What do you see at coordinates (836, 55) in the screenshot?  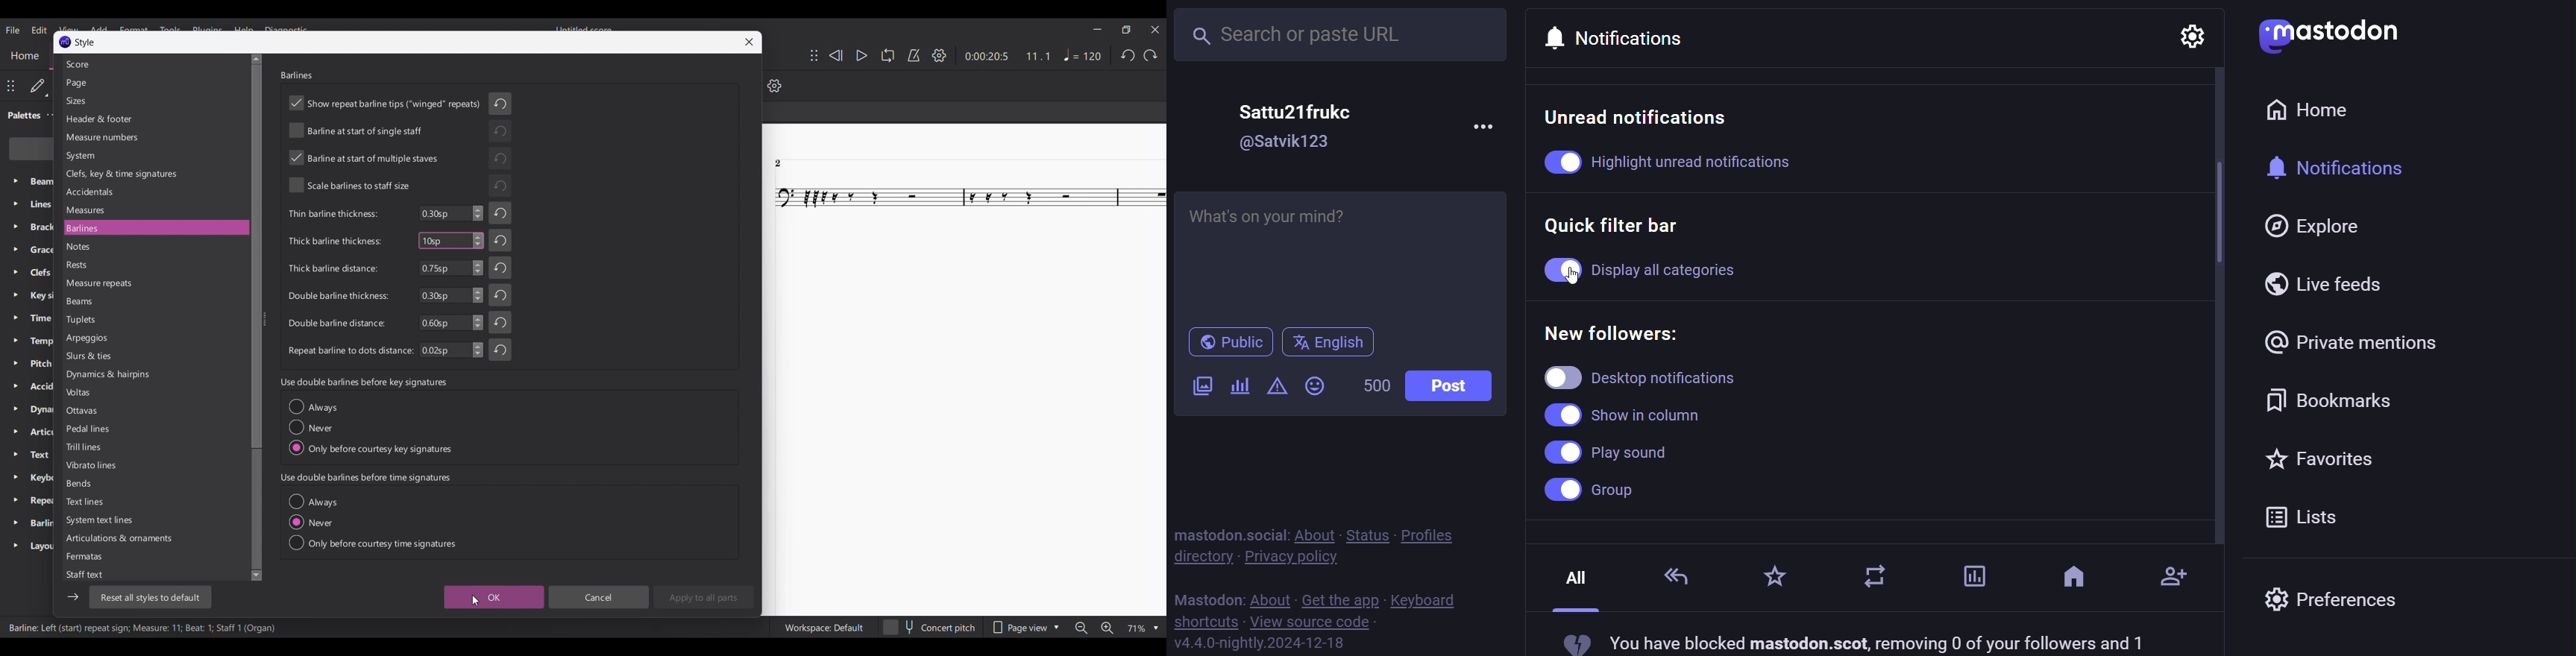 I see `Rewind` at bounding box center [836, 55].